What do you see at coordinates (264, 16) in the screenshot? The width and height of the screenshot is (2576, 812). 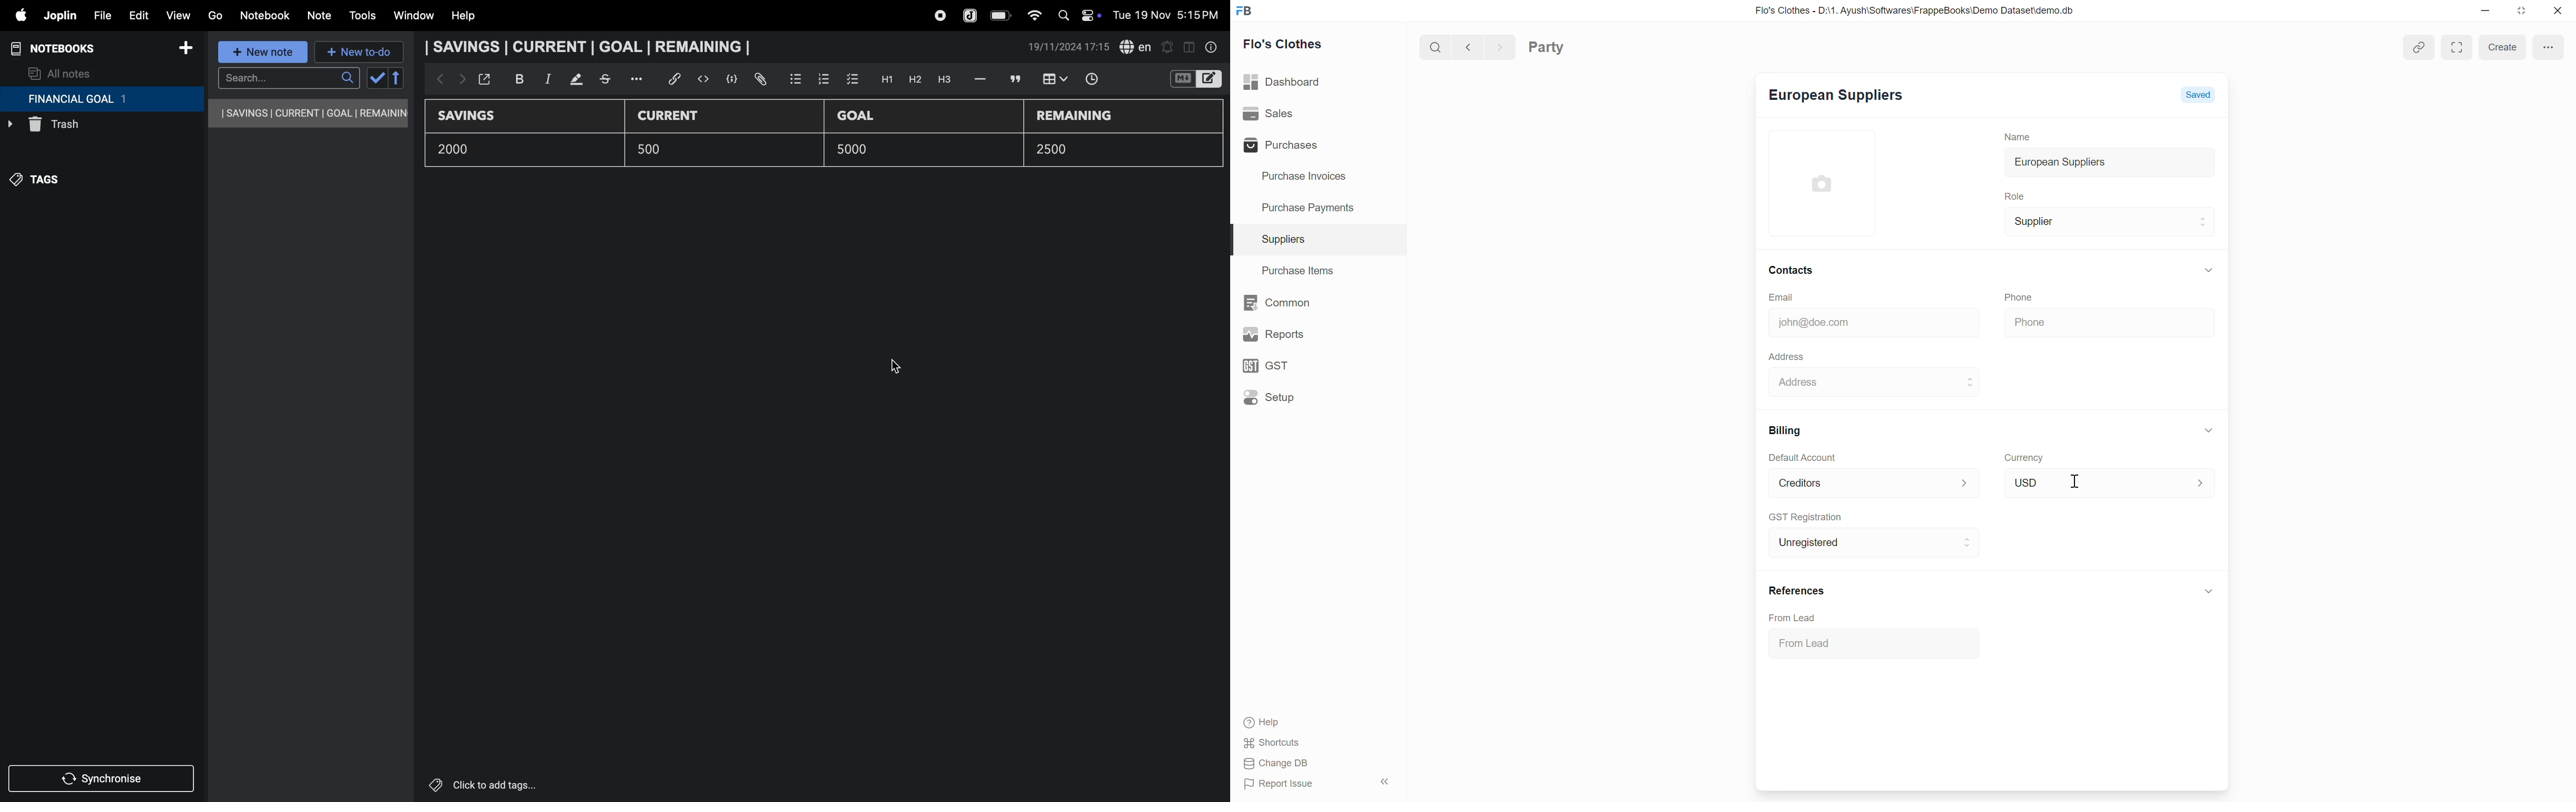 I see `notebook` at bounding box center [264, 16].